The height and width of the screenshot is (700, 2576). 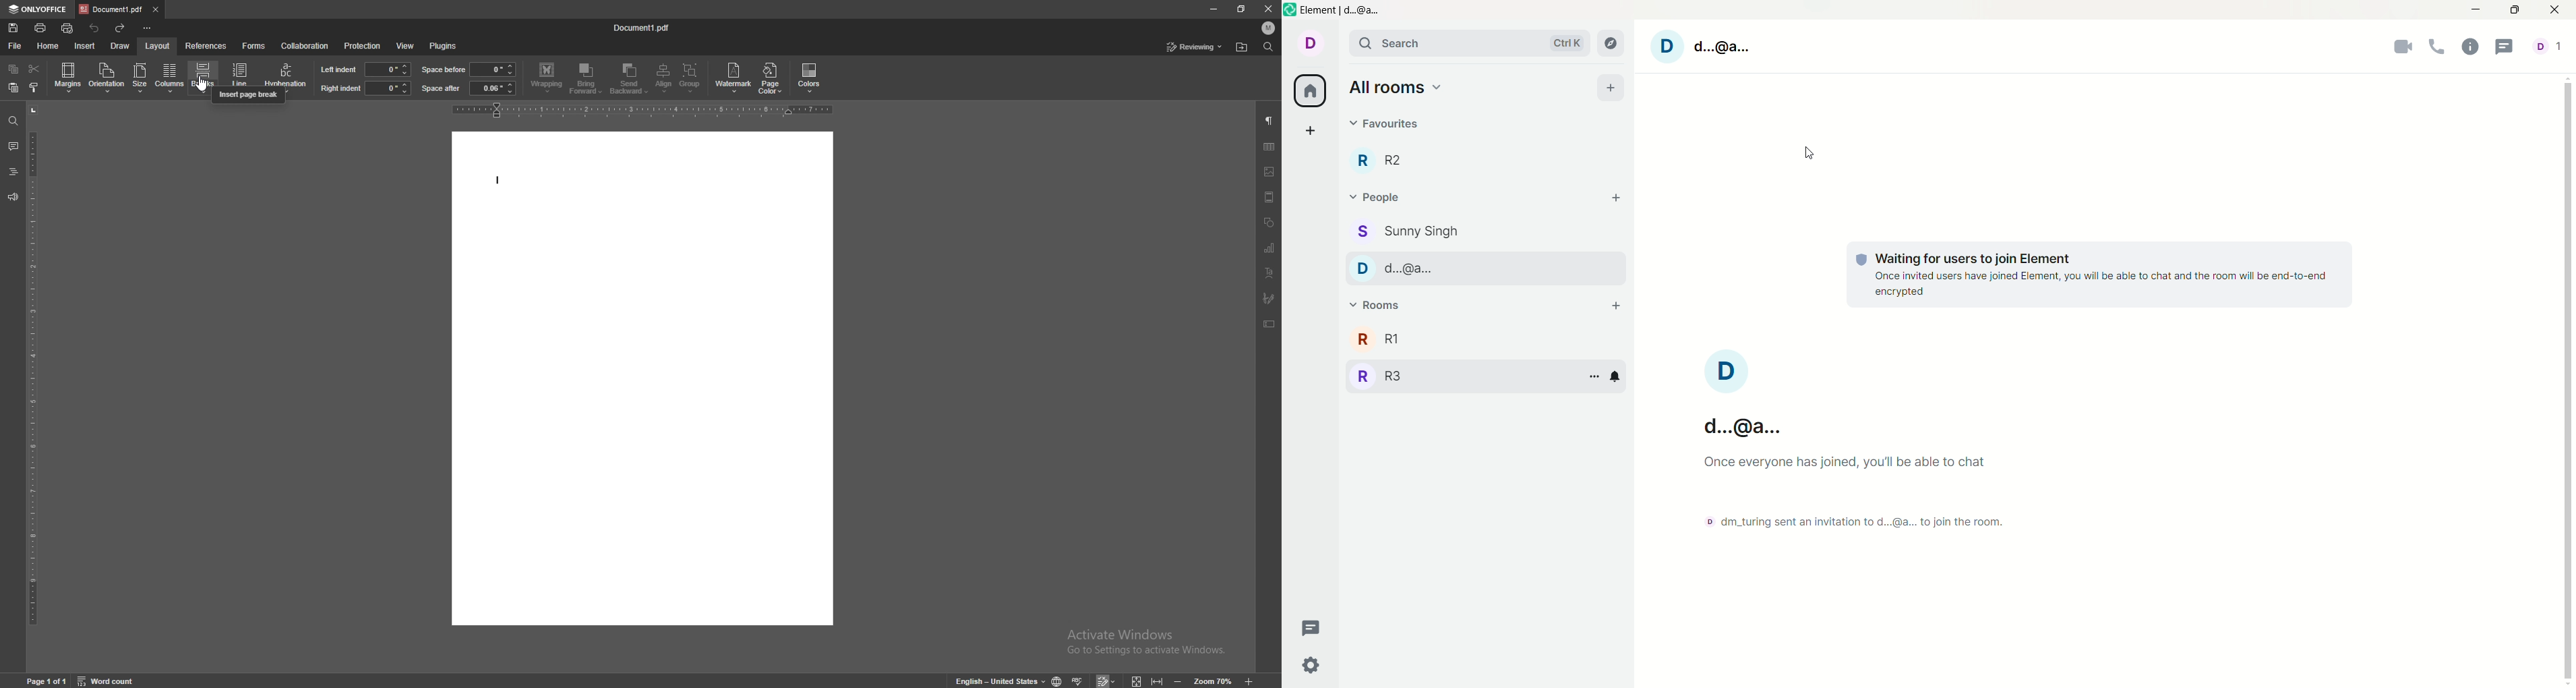 What do you see at coordinates (156, 9) in the screenshot?
I see `close tab` at bounding box center [156, 9].